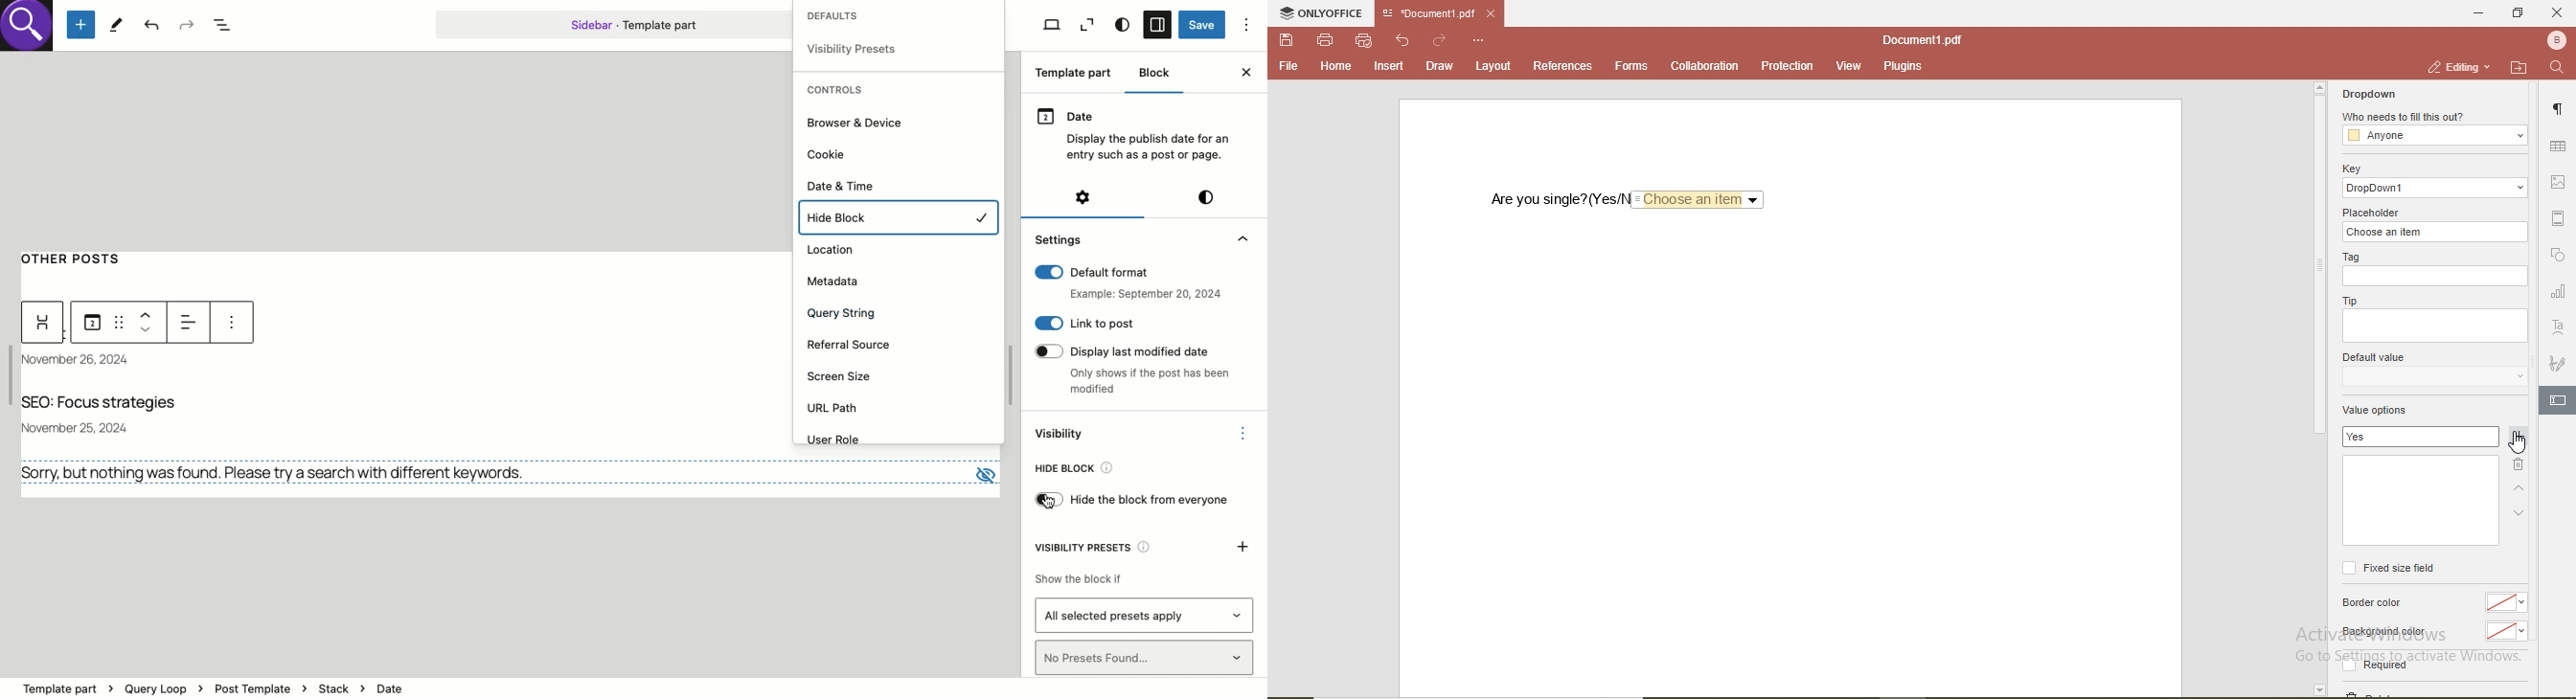 The height and width of the screenshot is (700, 2576). What do you see at coordinates (1128, 272) in the screenshot?
I see `Default format` at bounding box center [1128, 272].